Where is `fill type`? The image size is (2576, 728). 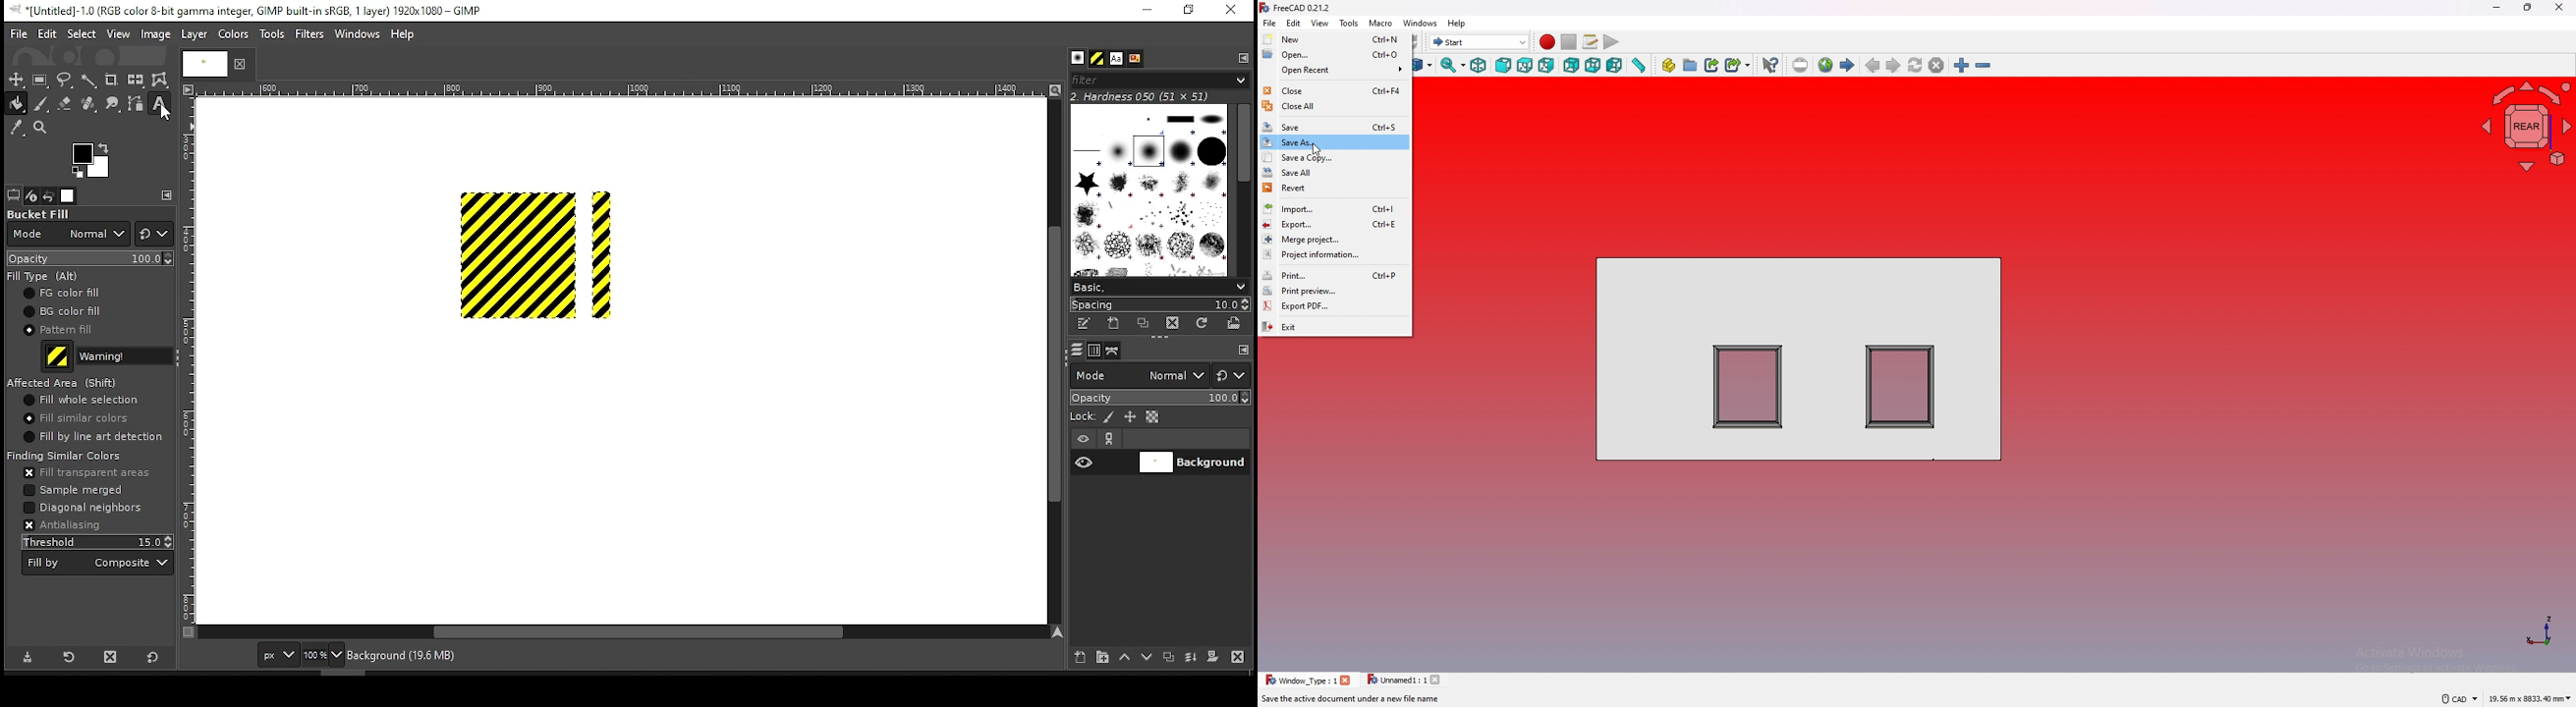
fill type is located at coordinates (46, 276).